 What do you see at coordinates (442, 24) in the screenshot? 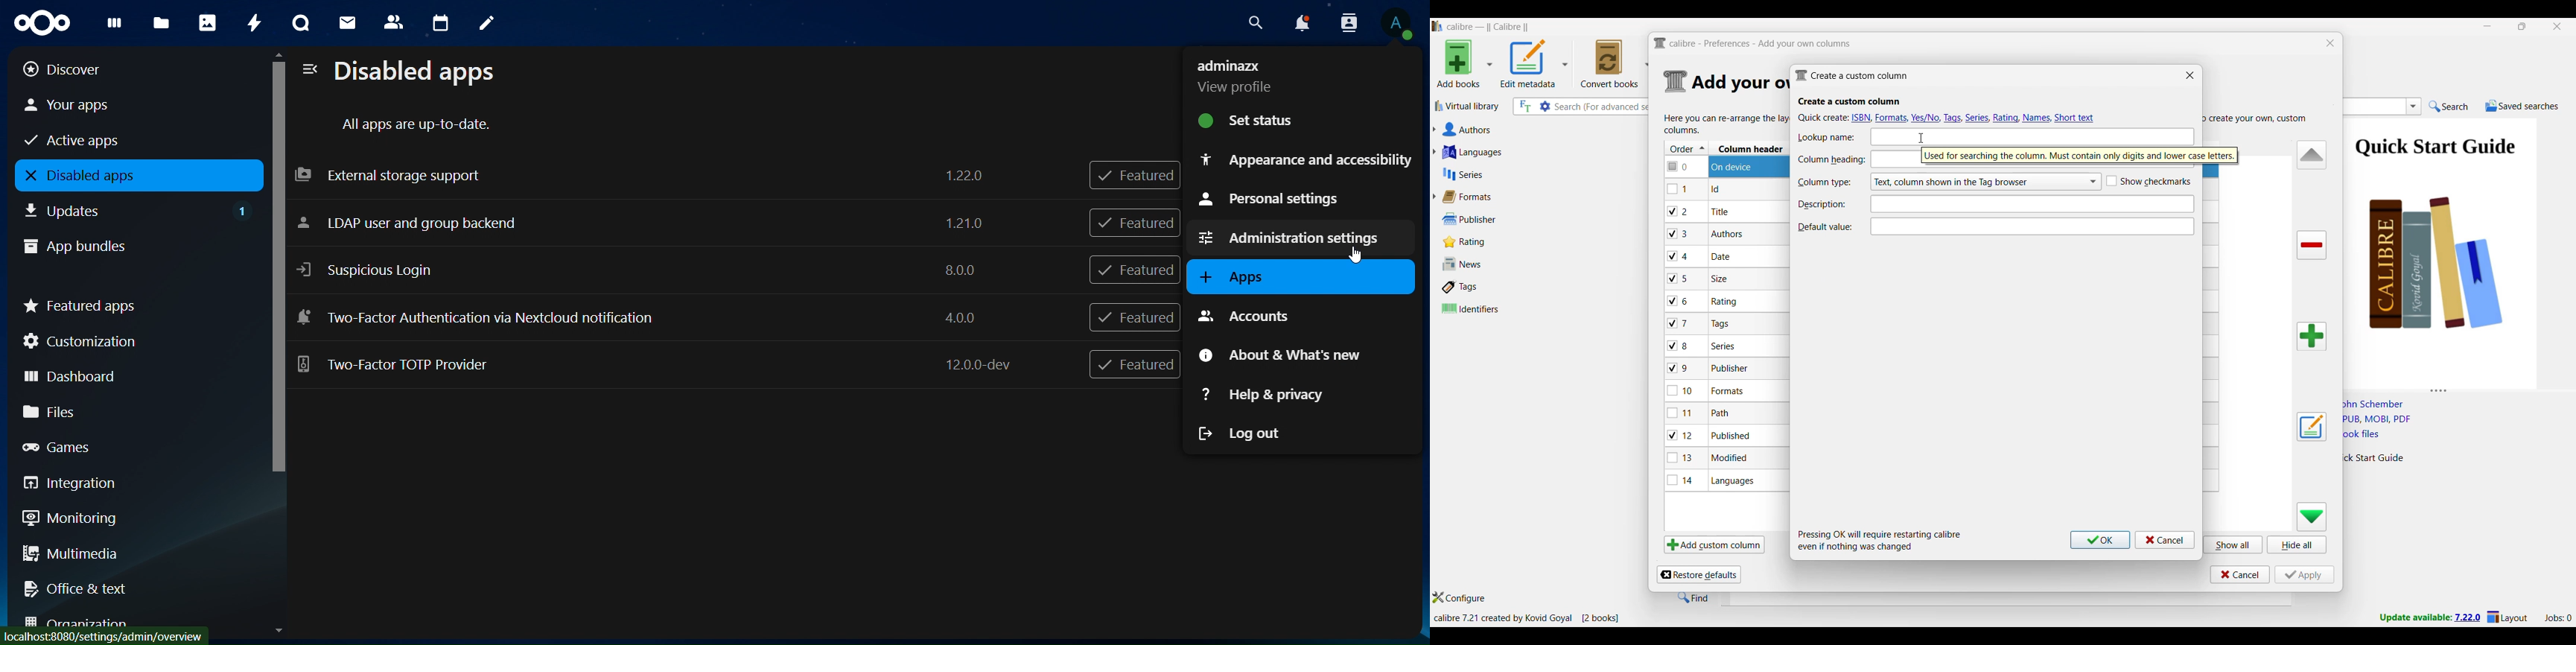
I see `calendar` at bounding box center [442, 24].